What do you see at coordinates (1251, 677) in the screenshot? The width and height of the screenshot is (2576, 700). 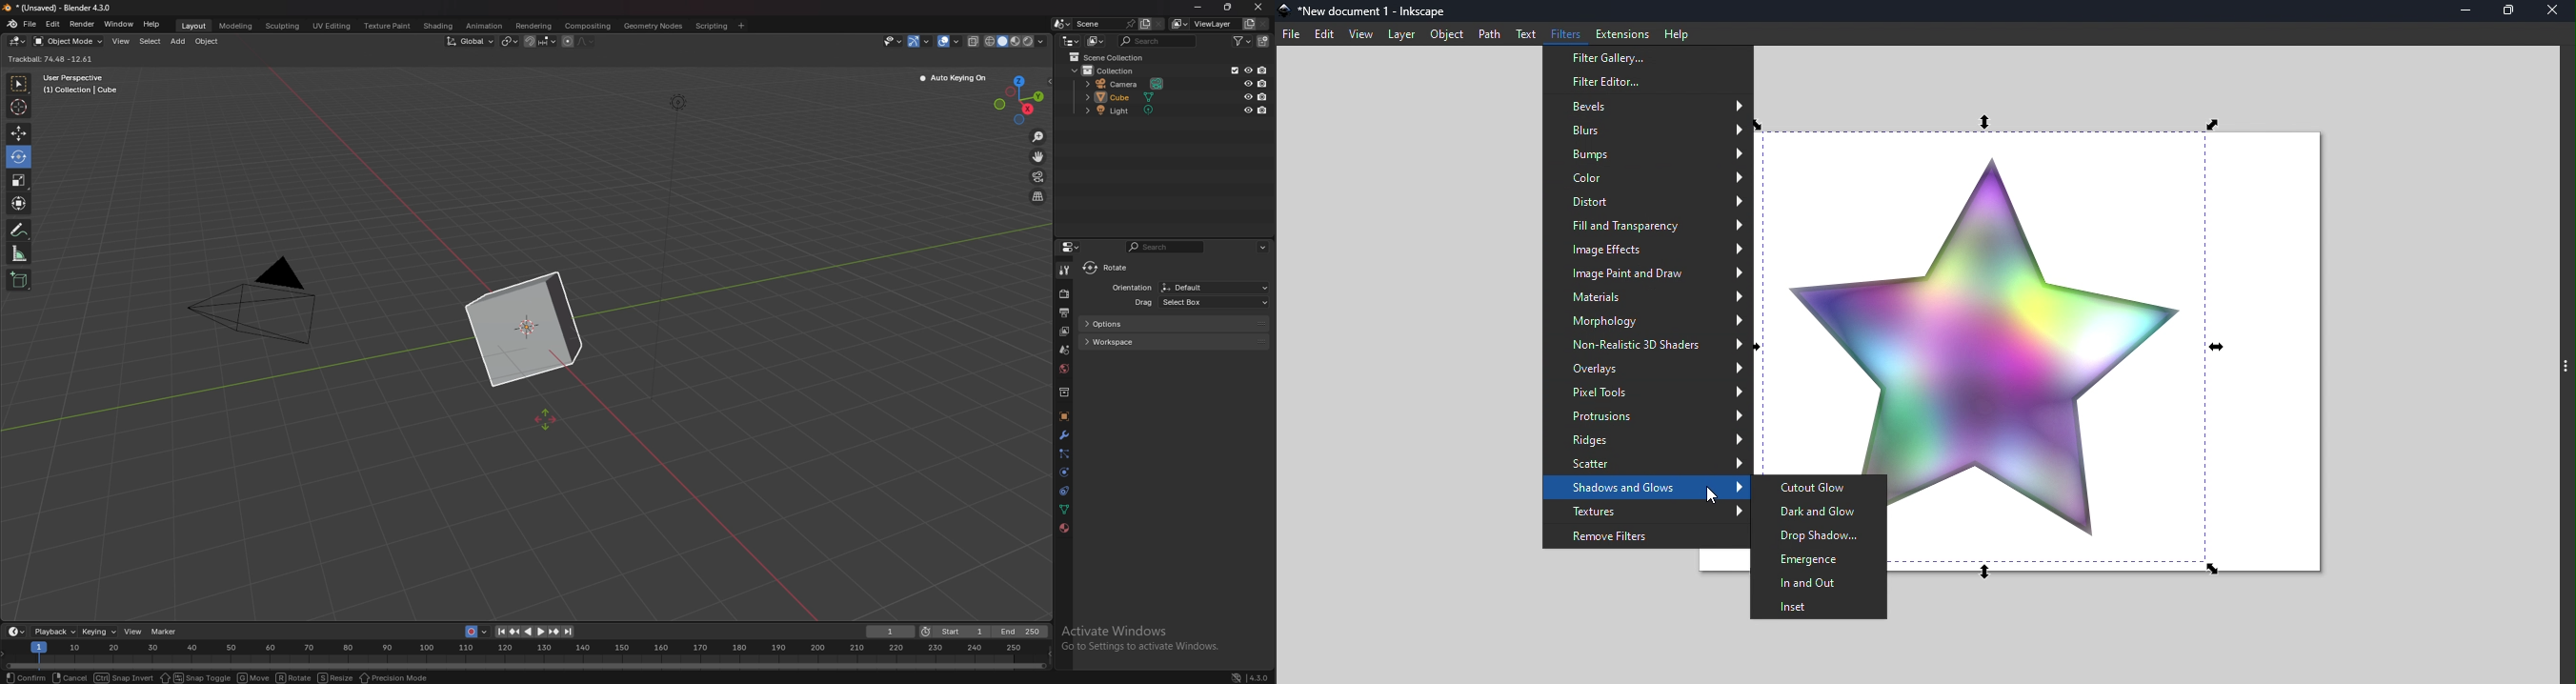 I see `version` at bounding box center [1251, 677].